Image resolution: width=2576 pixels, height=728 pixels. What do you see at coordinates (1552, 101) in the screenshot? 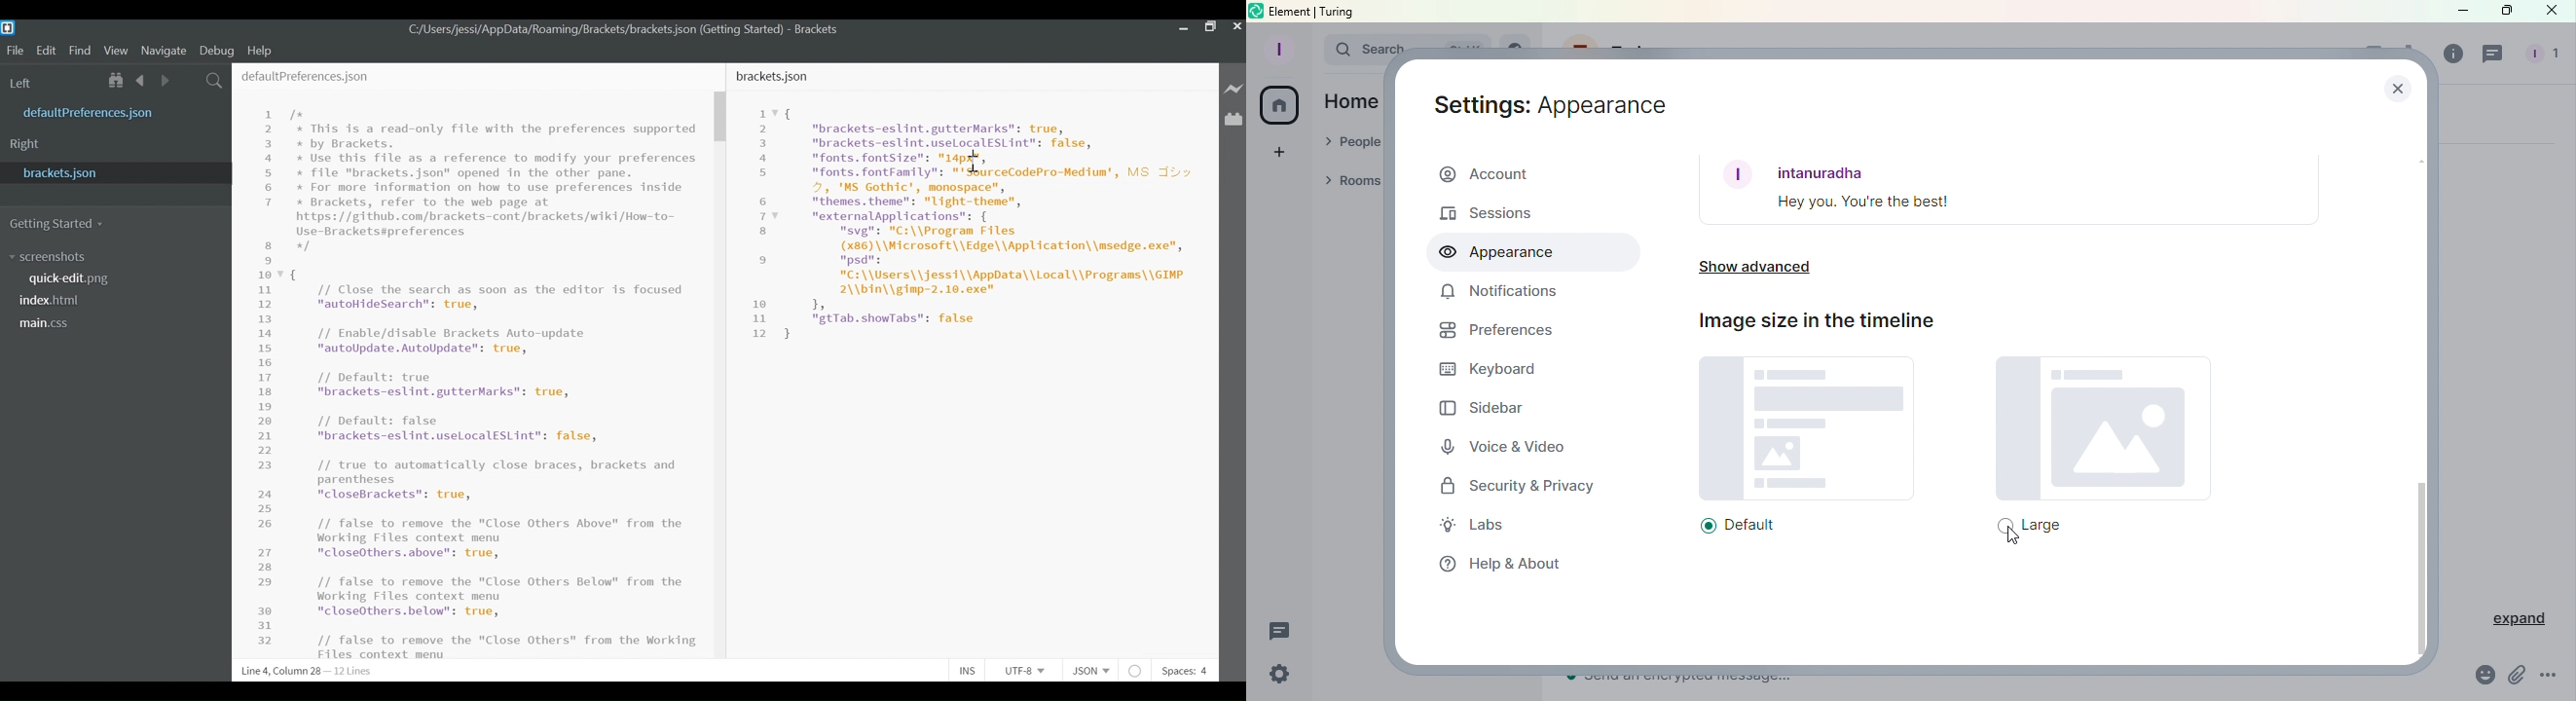
I see `Settings: Appearance` at bounding box center [1552, 101].